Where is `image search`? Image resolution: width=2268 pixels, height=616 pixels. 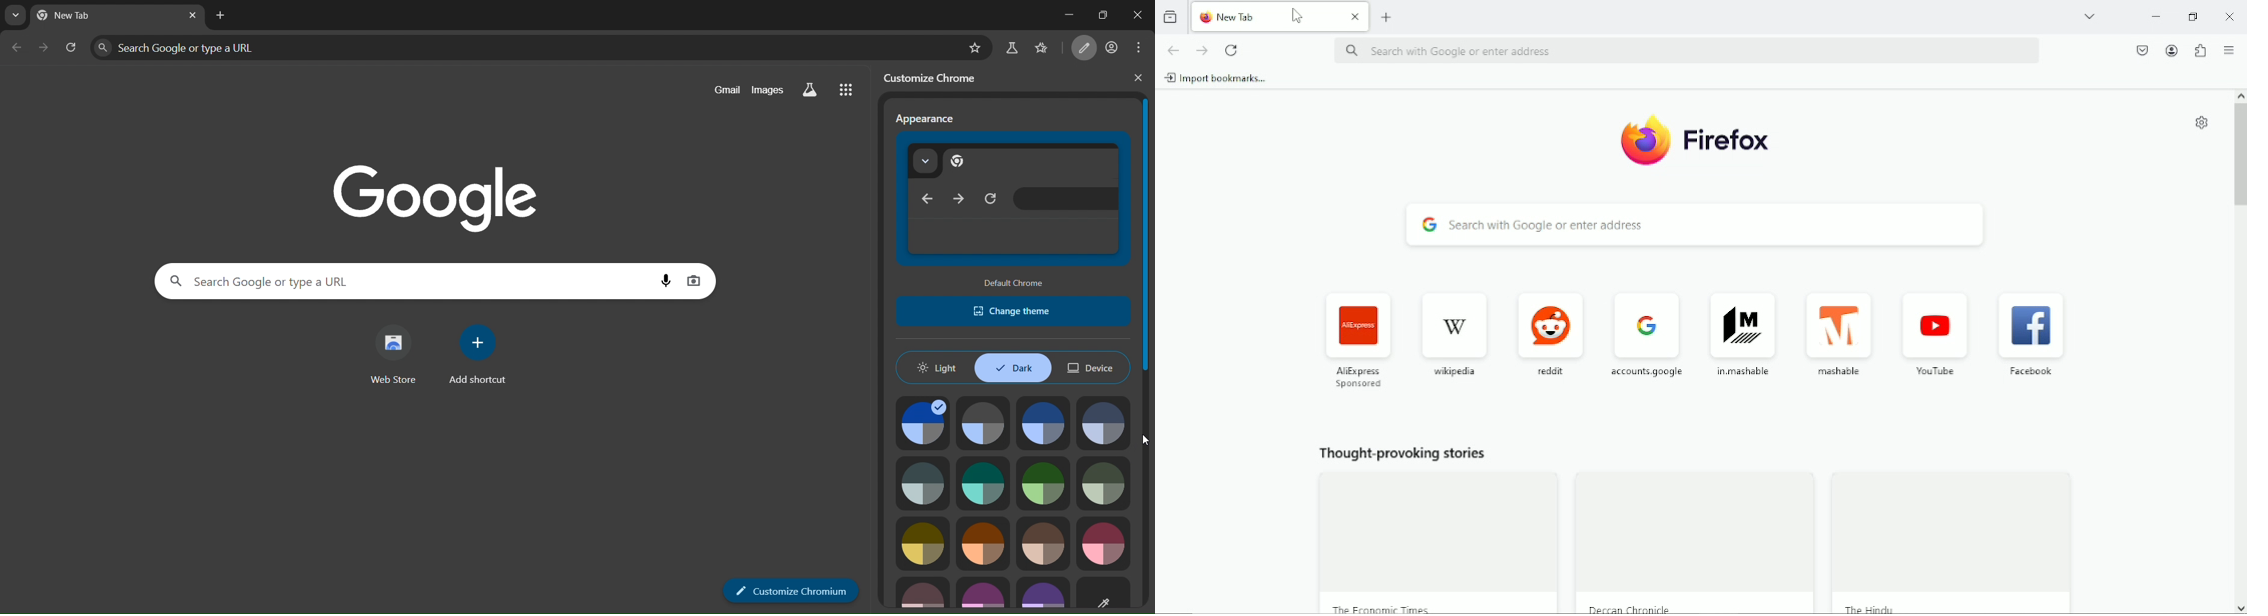 image search is located at coordinates (702, 279).